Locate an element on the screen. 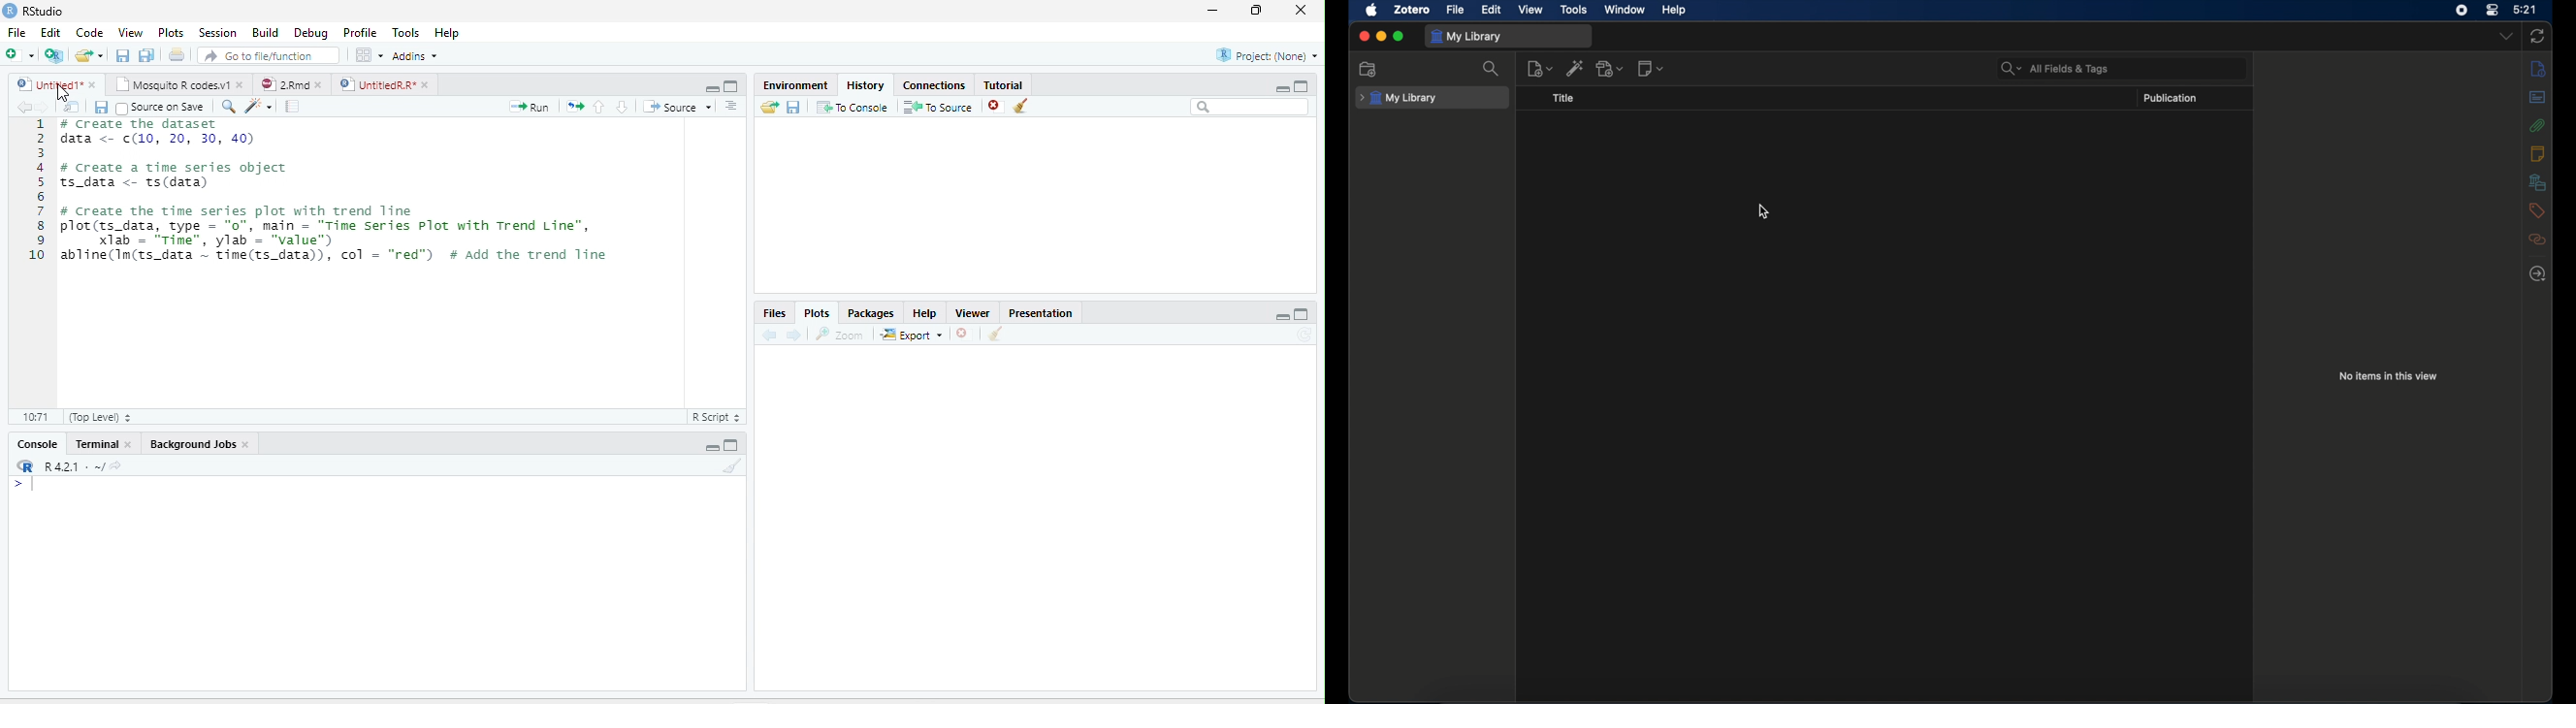 The image size is (2576, 728). maximize is located at coordinates (1399, 36).